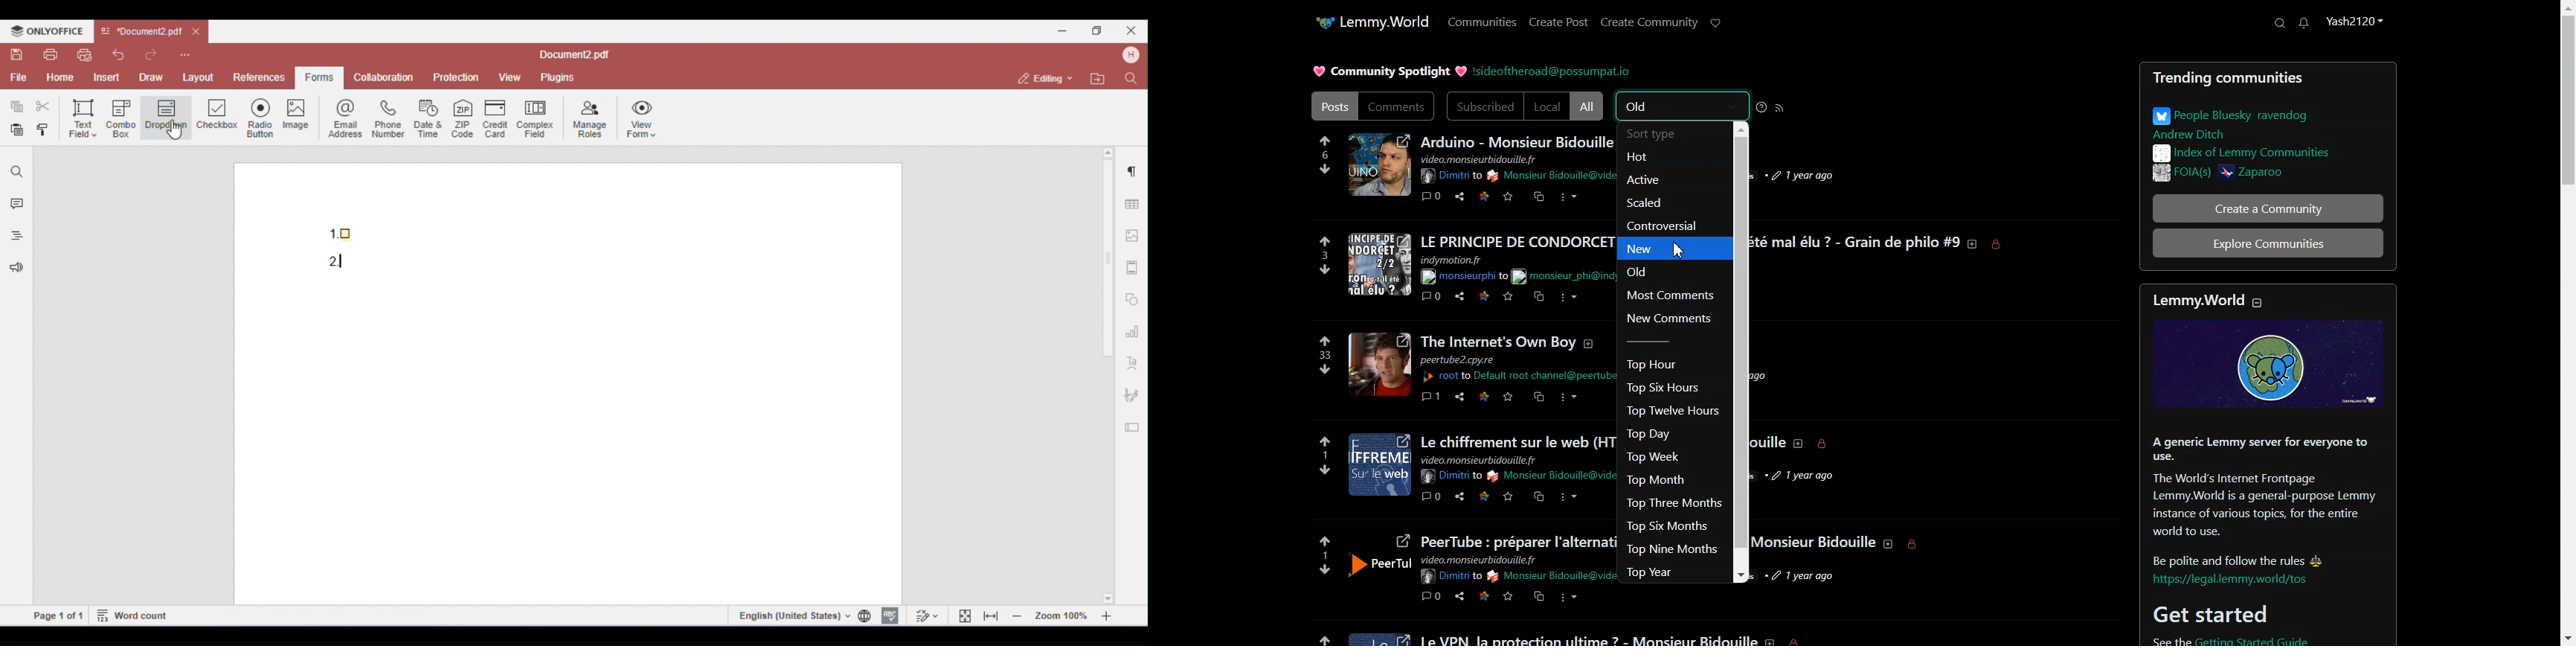 Image resolution: width=2576 pixels, height=672 pixels. Describe the element at coordinates (1389, 71) in the screenshot. I see `Text` at that location.